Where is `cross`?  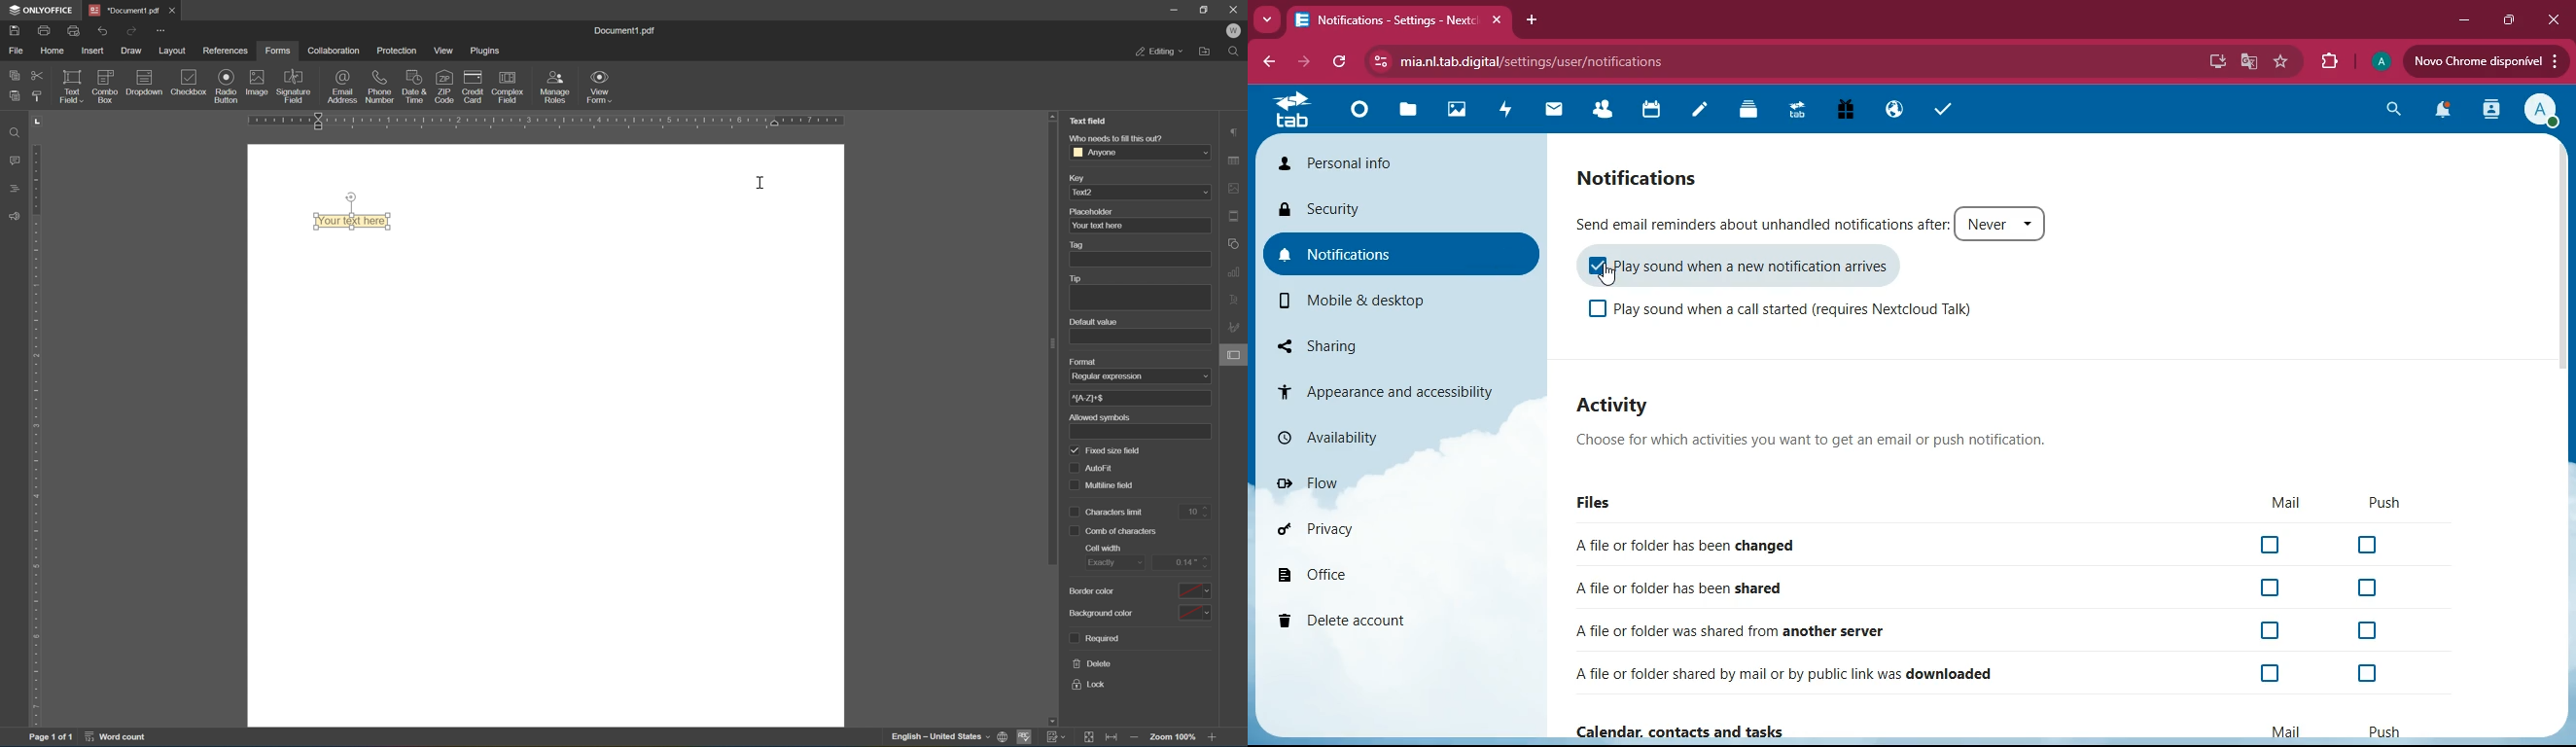 cross is located at coordinates (1500, 20).